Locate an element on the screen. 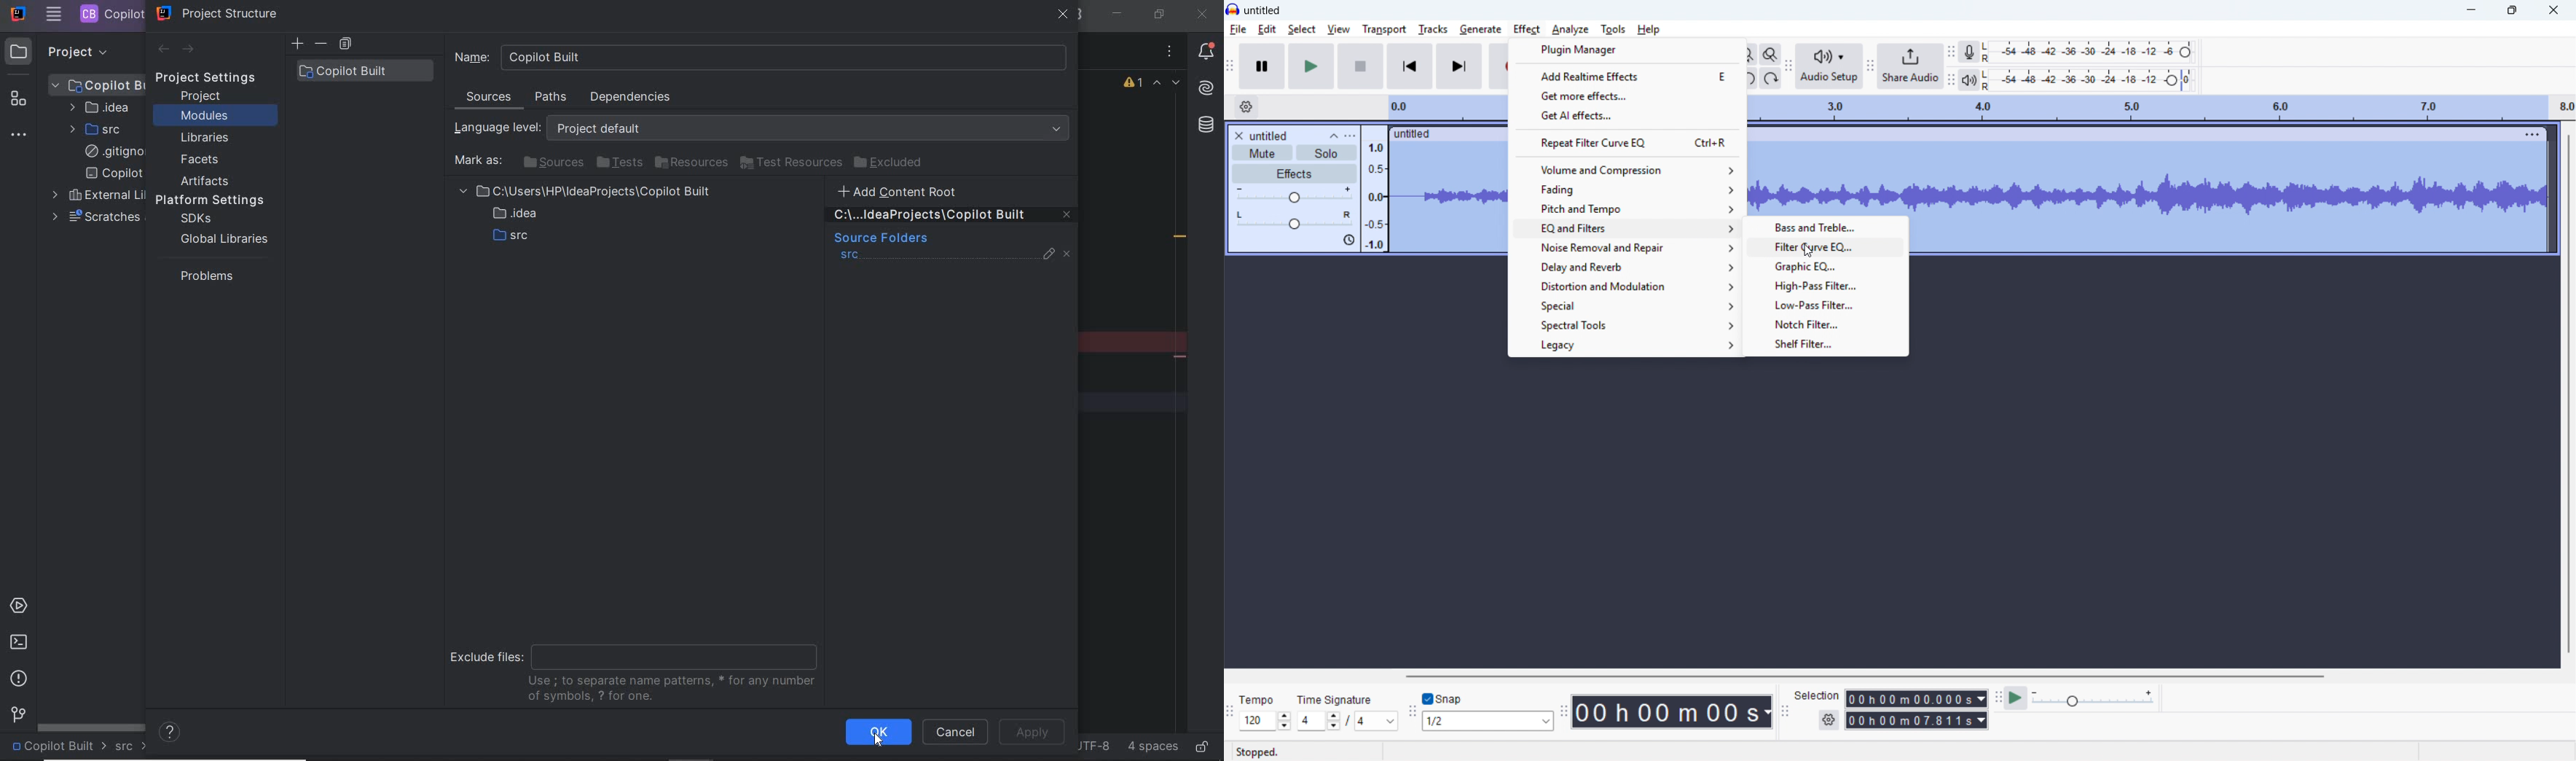 The width and height of the screenshot is (2576, 784). database is located at coordinates (1205, 127).